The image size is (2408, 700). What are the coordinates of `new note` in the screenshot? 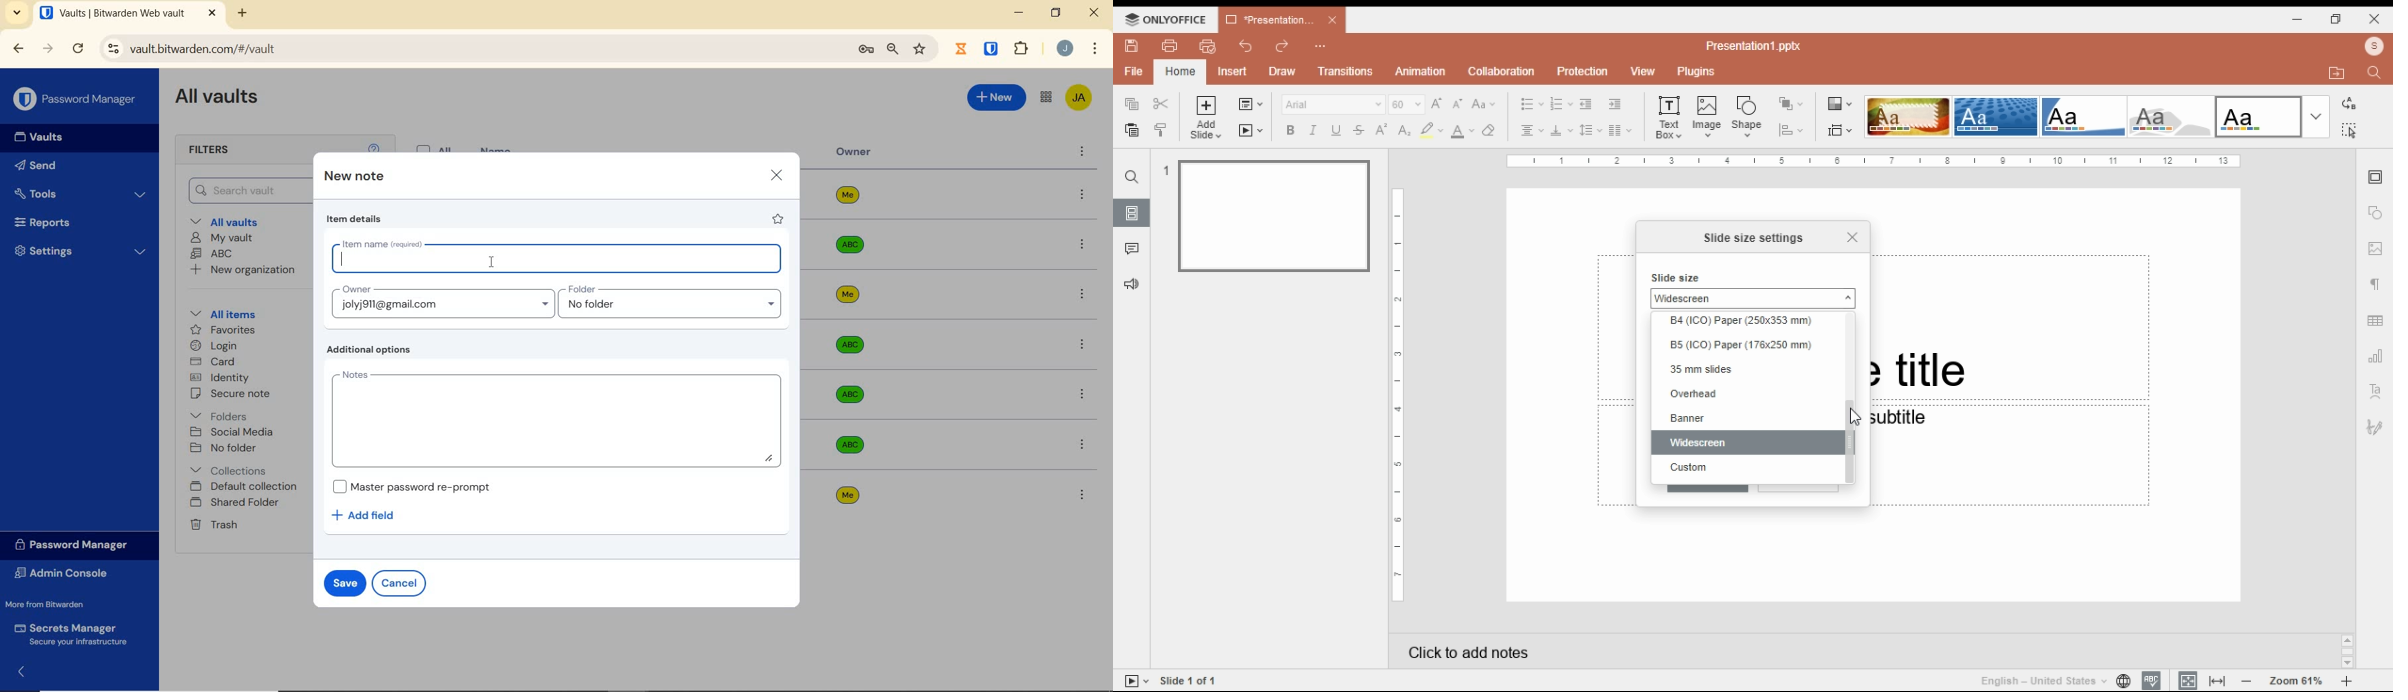 It's located at (354, 177).